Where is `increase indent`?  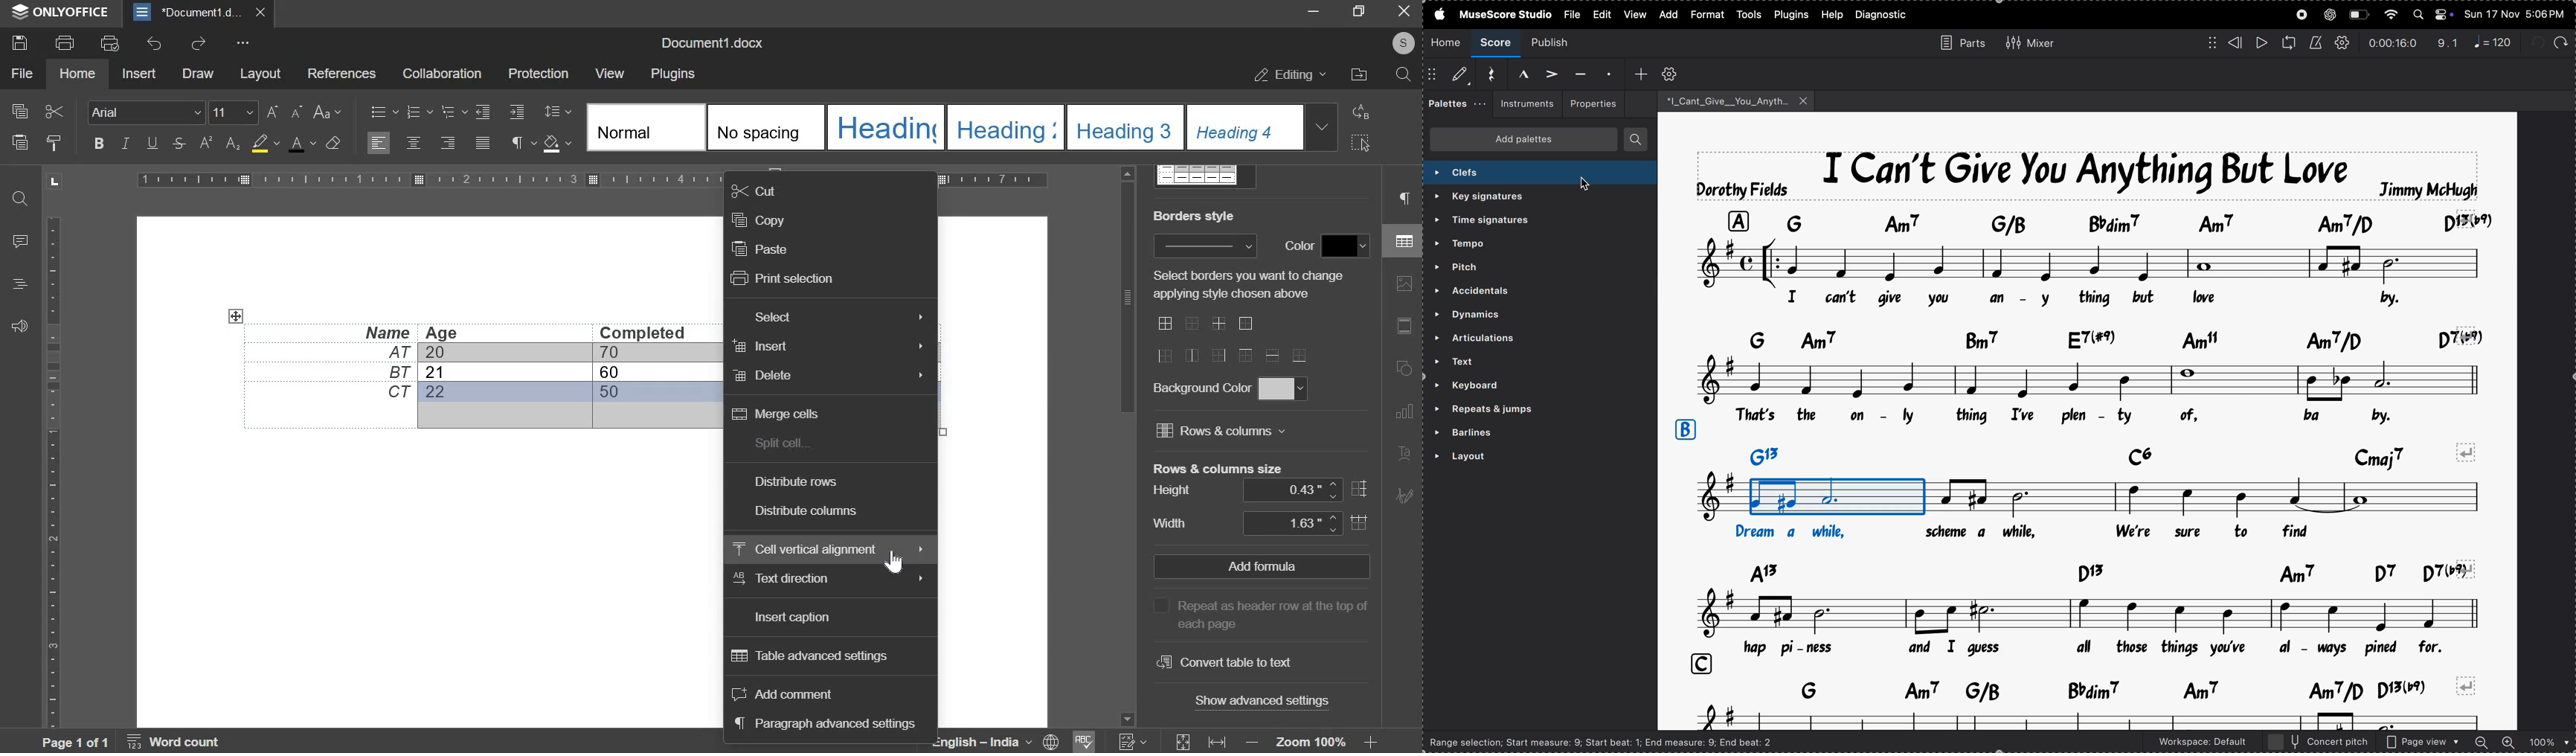 increase indent is located at coordinates (483, 111).